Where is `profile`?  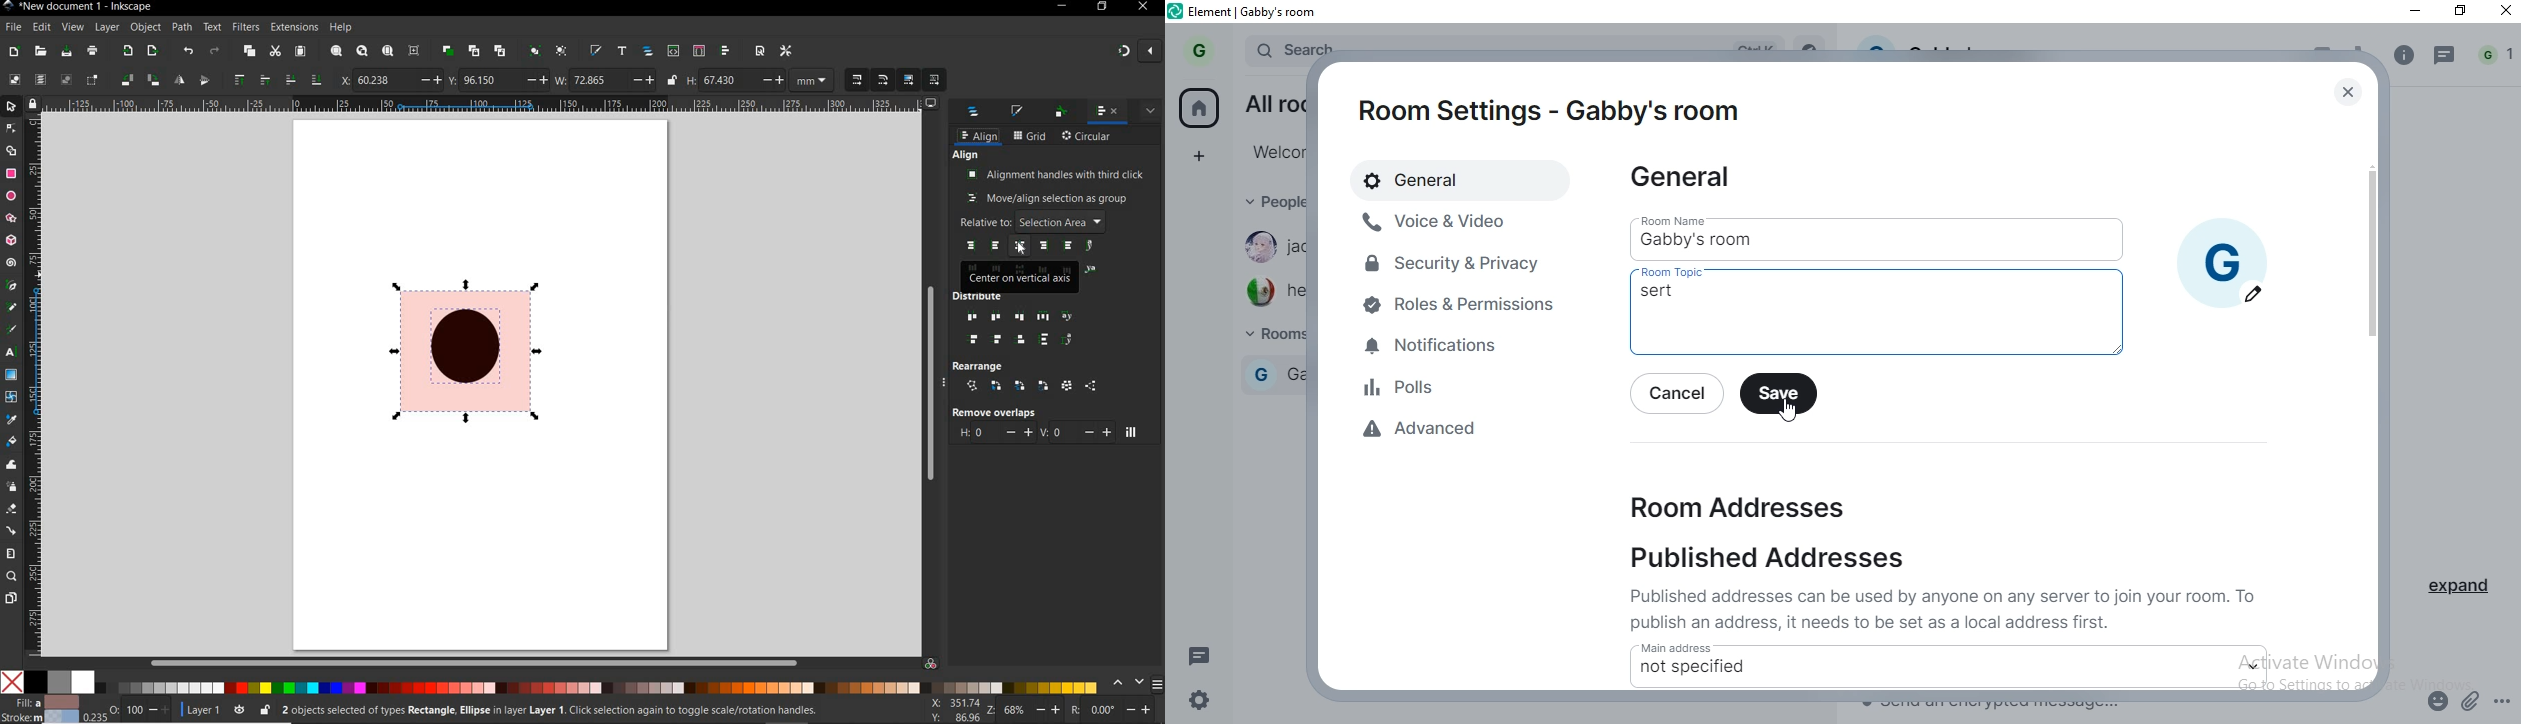 profile is located at coordinates (1197, 50).